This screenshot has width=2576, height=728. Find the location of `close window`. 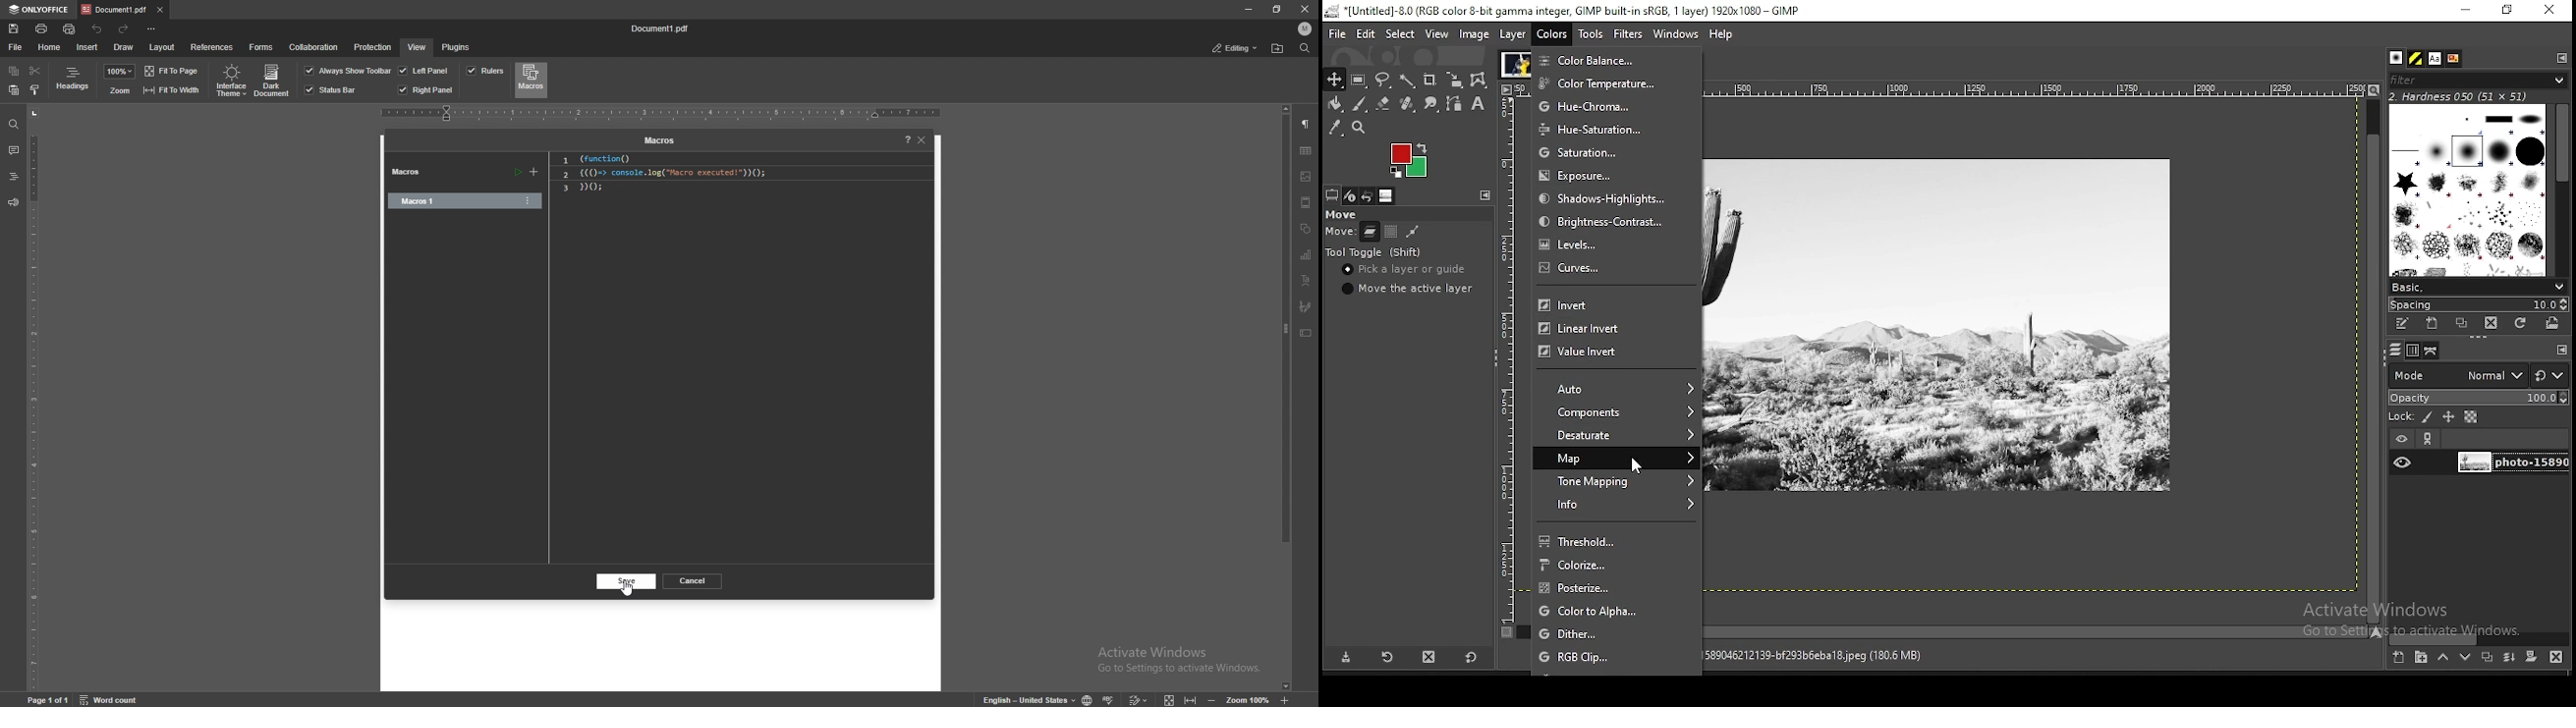

close window is located at coordinates (2548, 10).